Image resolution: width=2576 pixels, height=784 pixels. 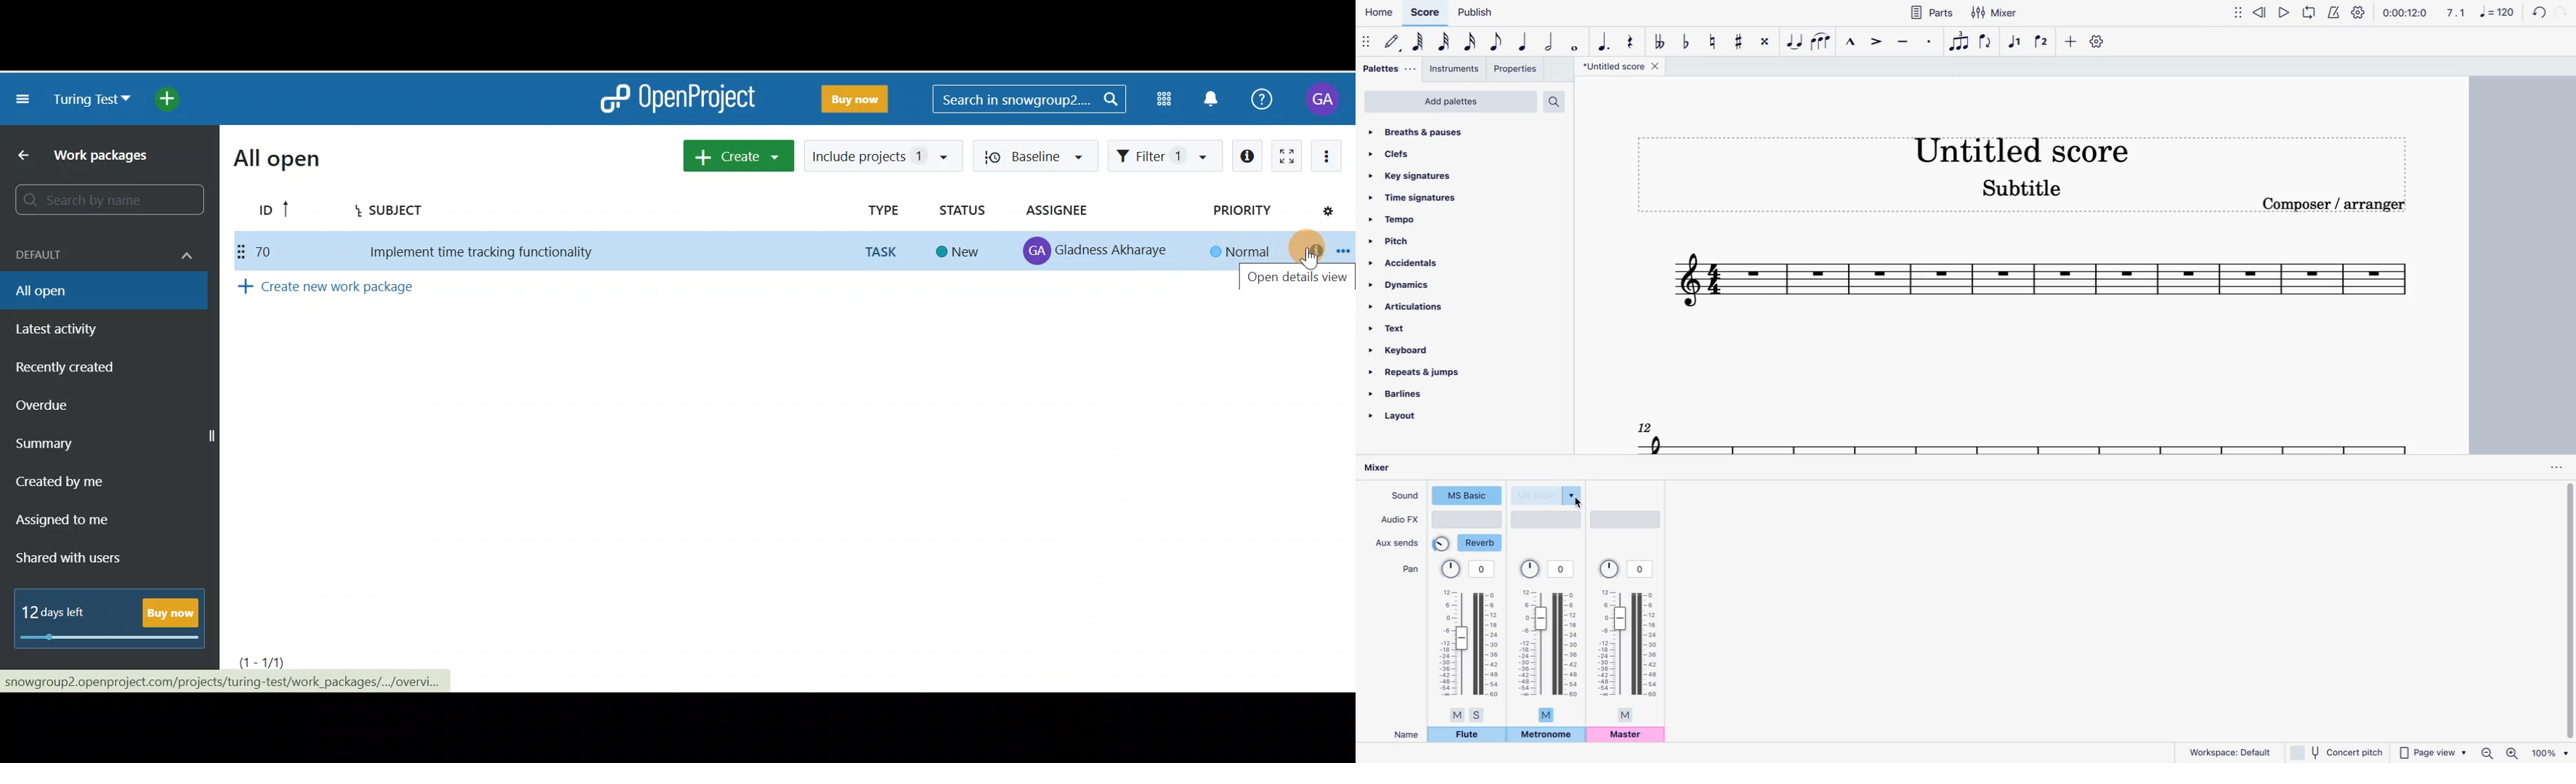 What do you see at coordinates (1470, 640) in the screenshot?
I see `pan` at bounding box center [1470, 640].